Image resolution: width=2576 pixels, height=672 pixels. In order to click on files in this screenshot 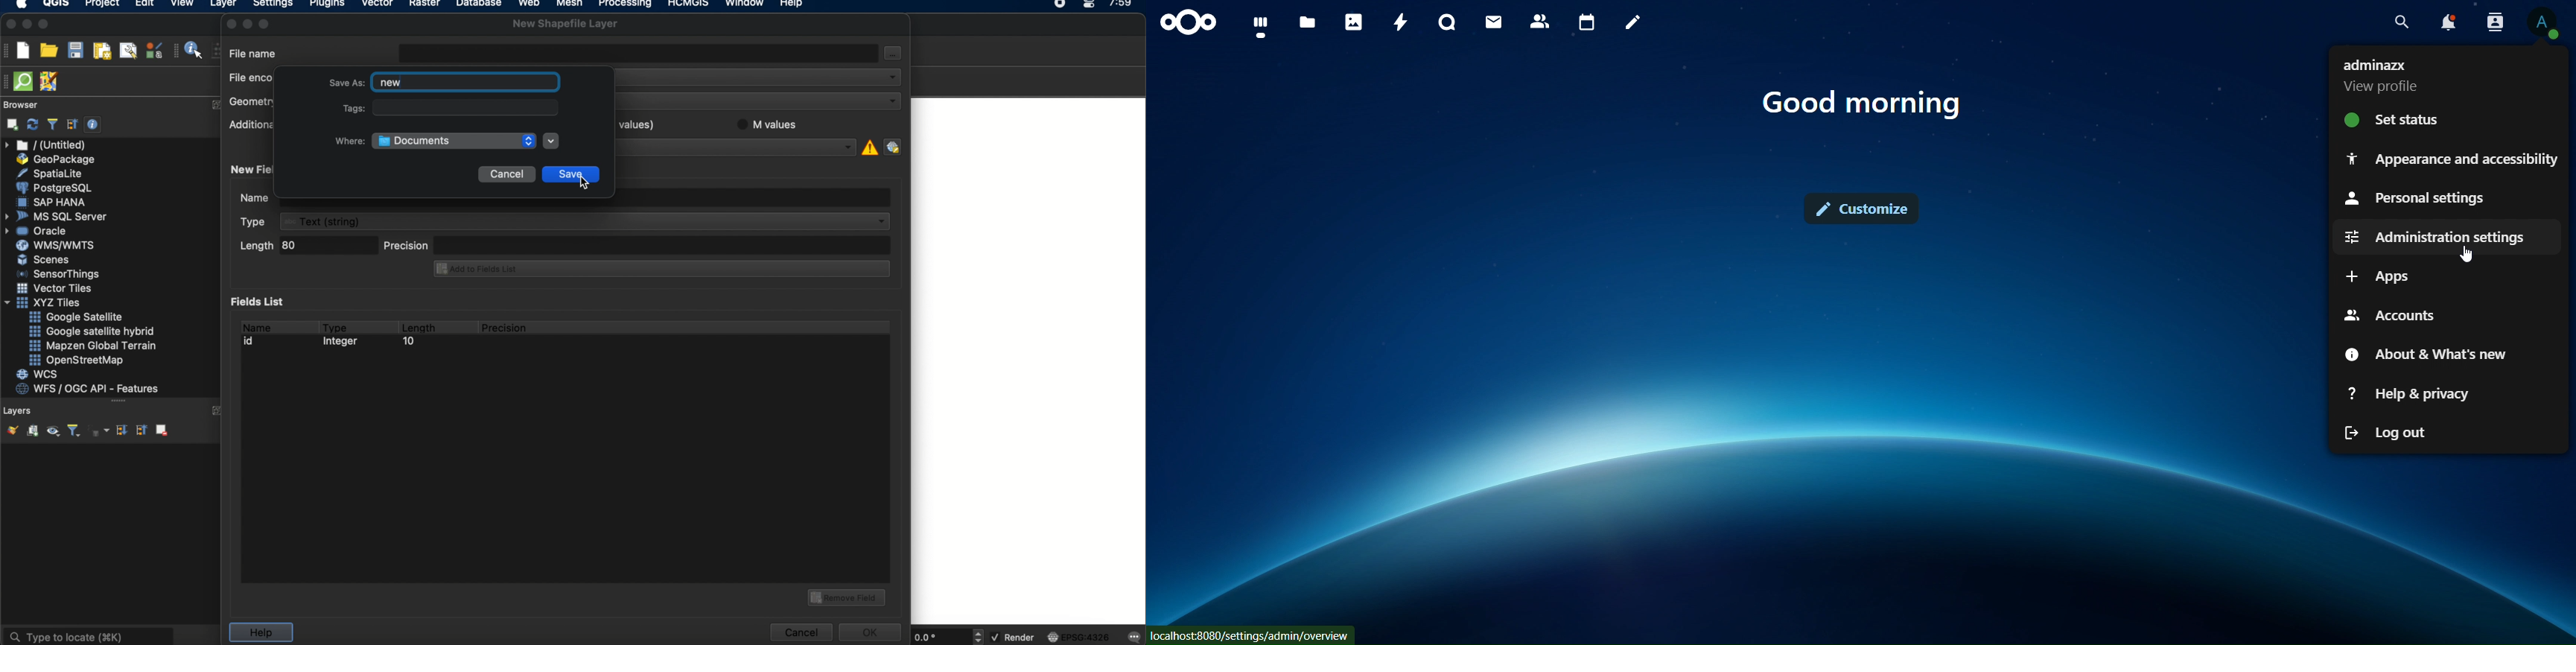, I will do `click(1306, 24)`.